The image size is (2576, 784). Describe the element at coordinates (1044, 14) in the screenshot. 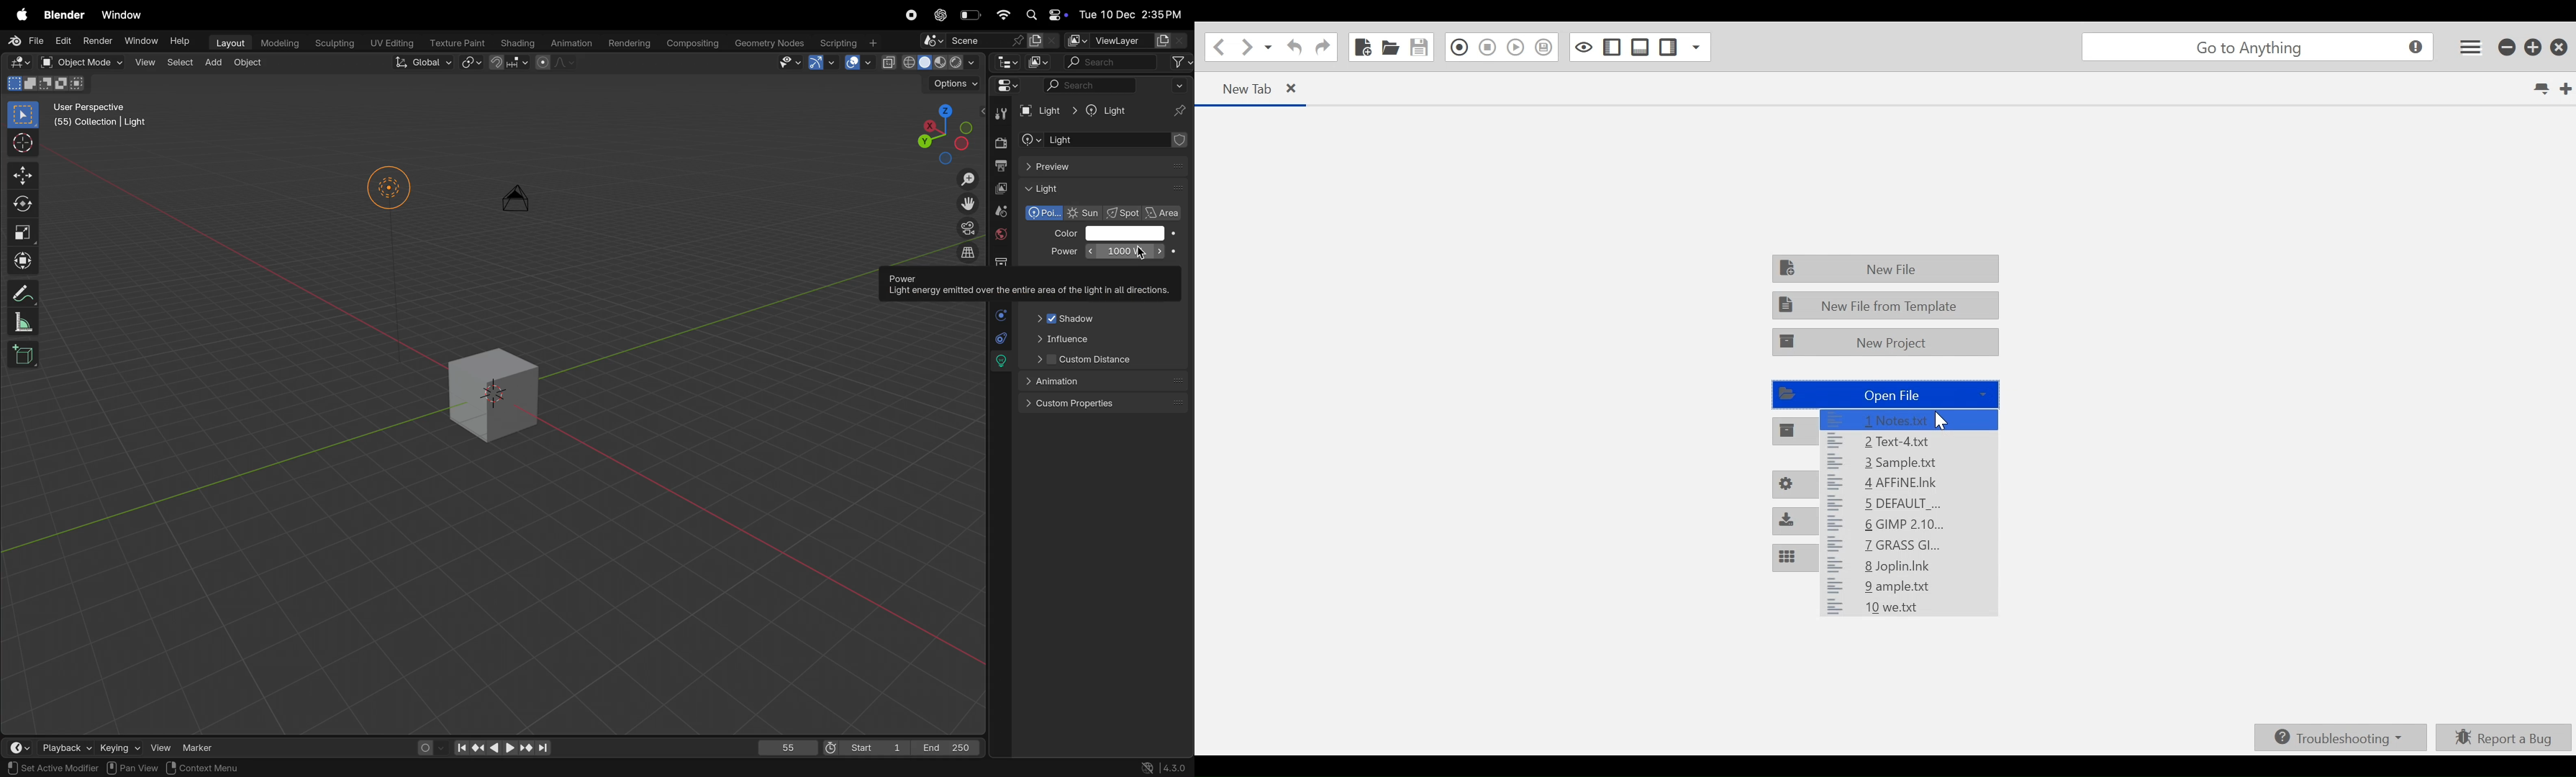

I see `apple widgets` at that location.